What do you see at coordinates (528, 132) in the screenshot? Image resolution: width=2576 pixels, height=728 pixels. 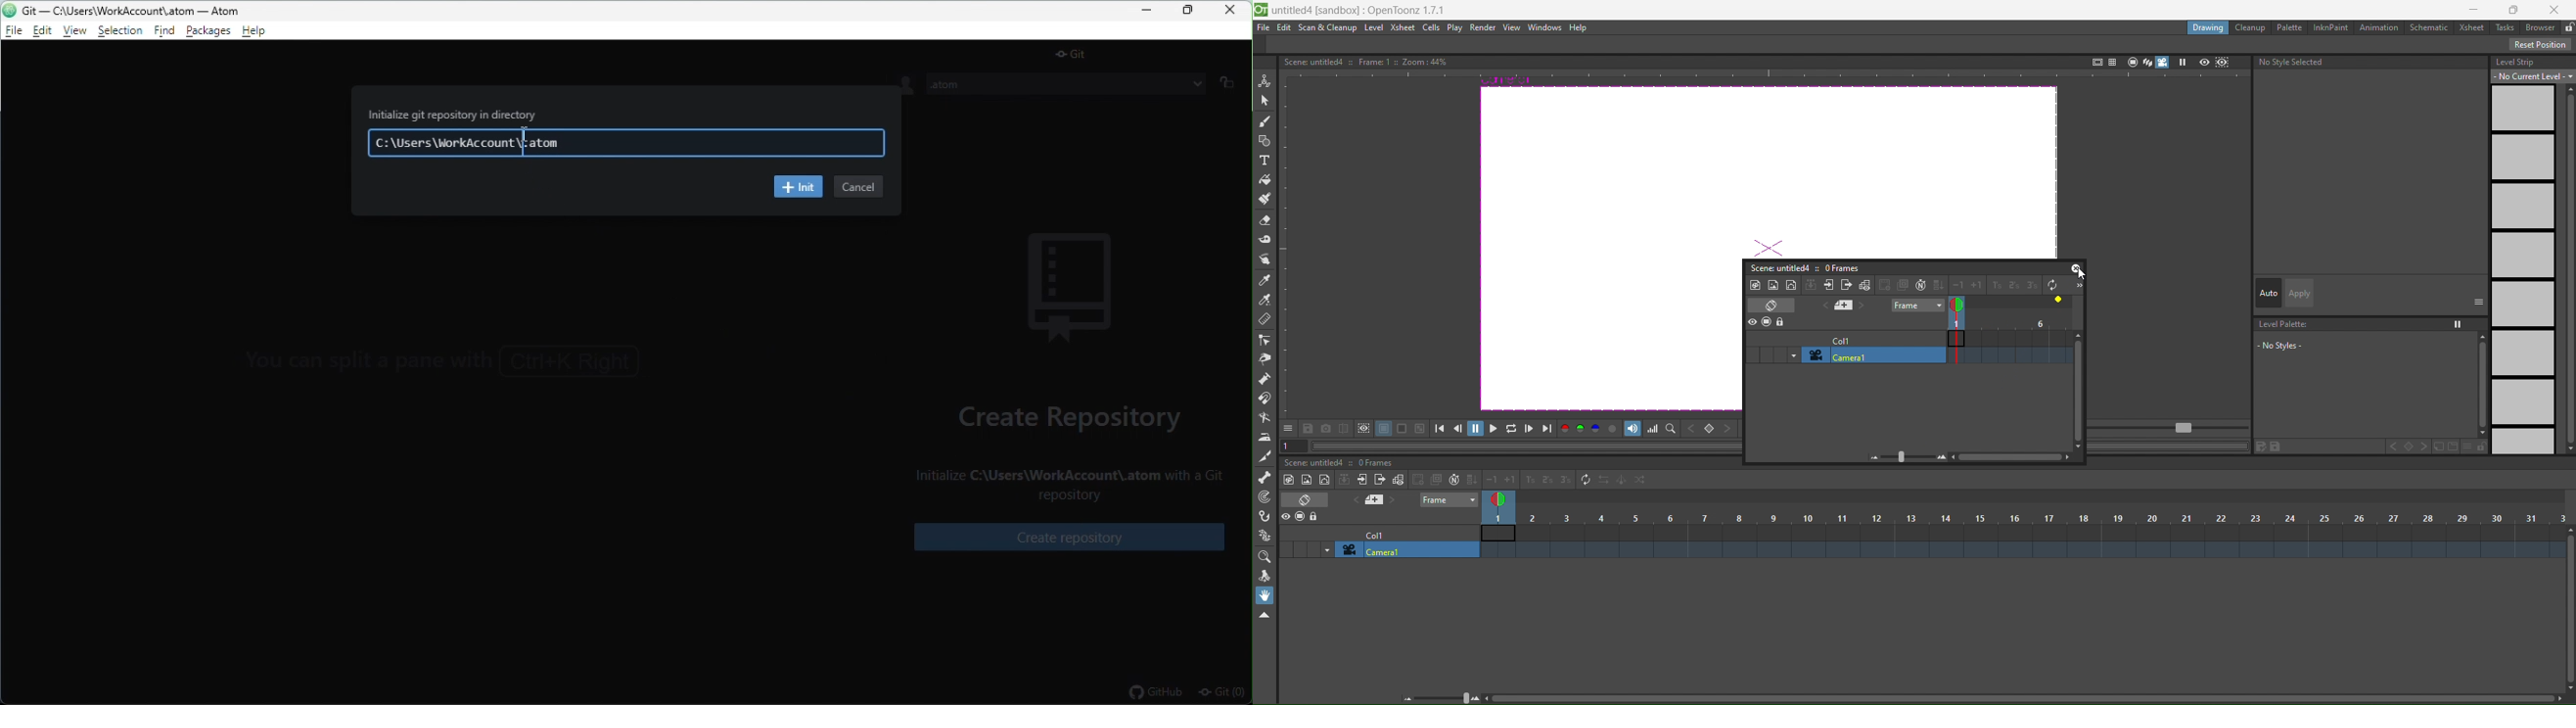 I see `cursor` at bounding box center [528, 132].